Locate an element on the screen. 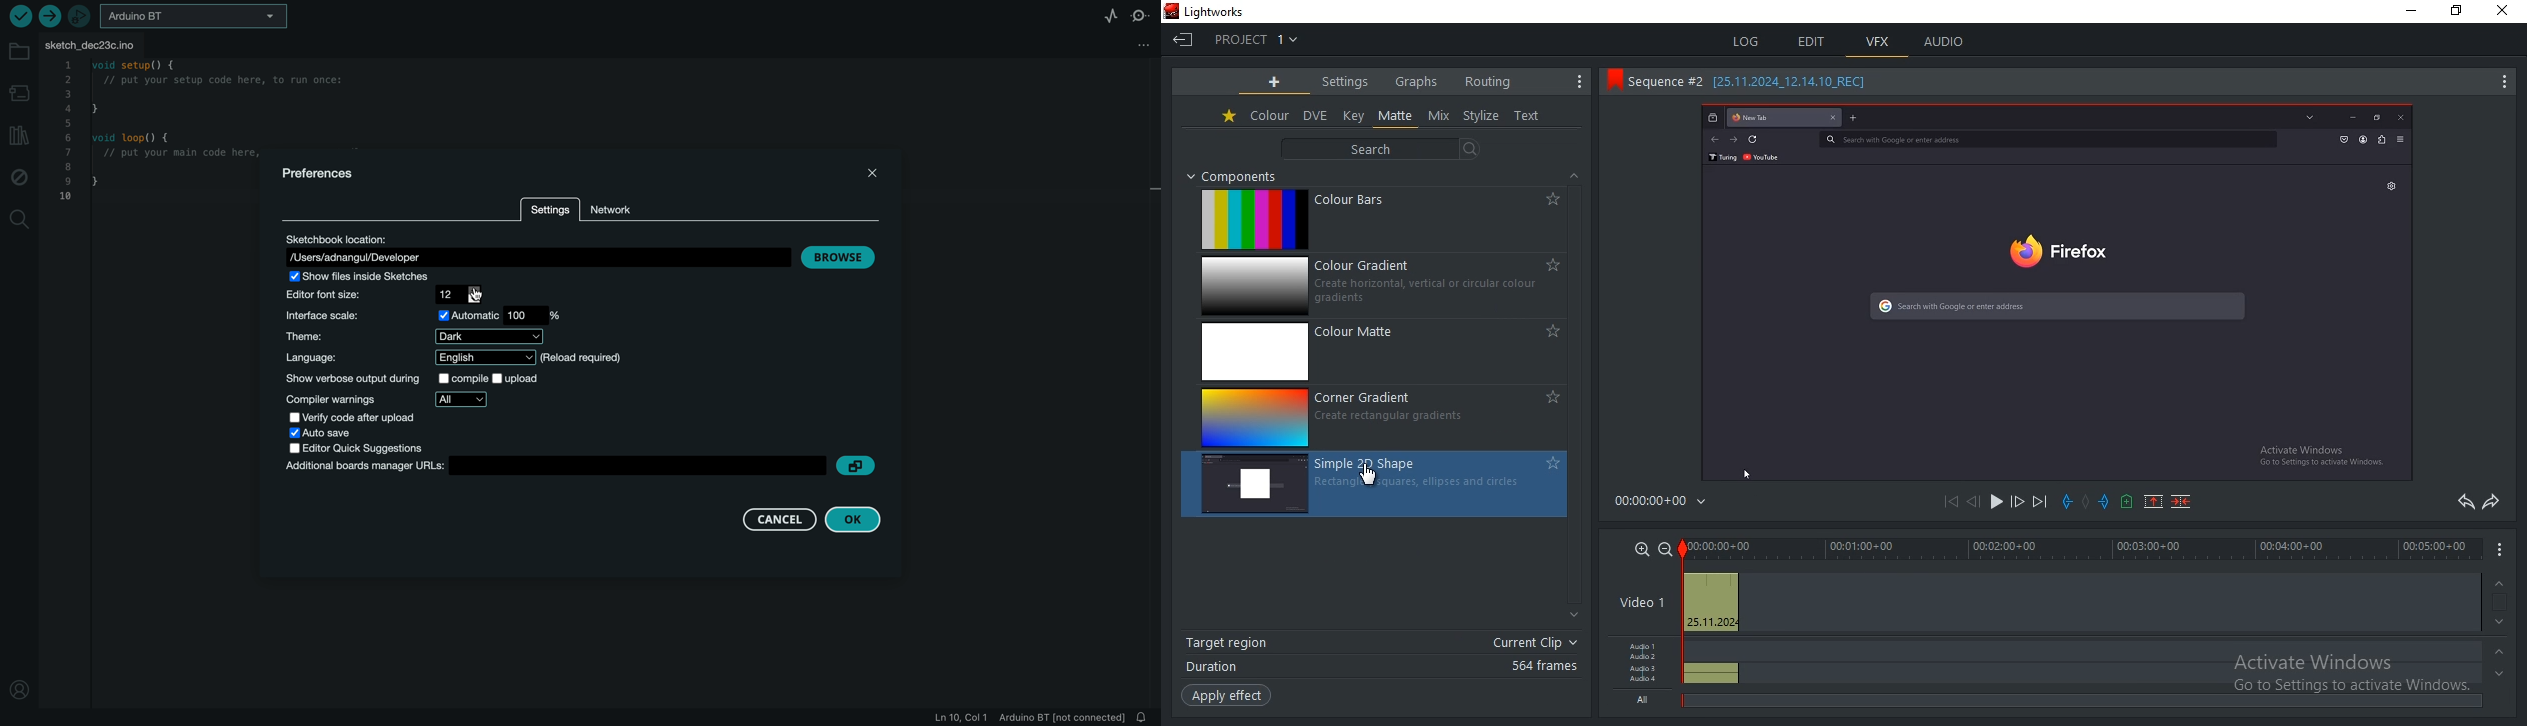  zoom in is located at coordinates (1642, 548).